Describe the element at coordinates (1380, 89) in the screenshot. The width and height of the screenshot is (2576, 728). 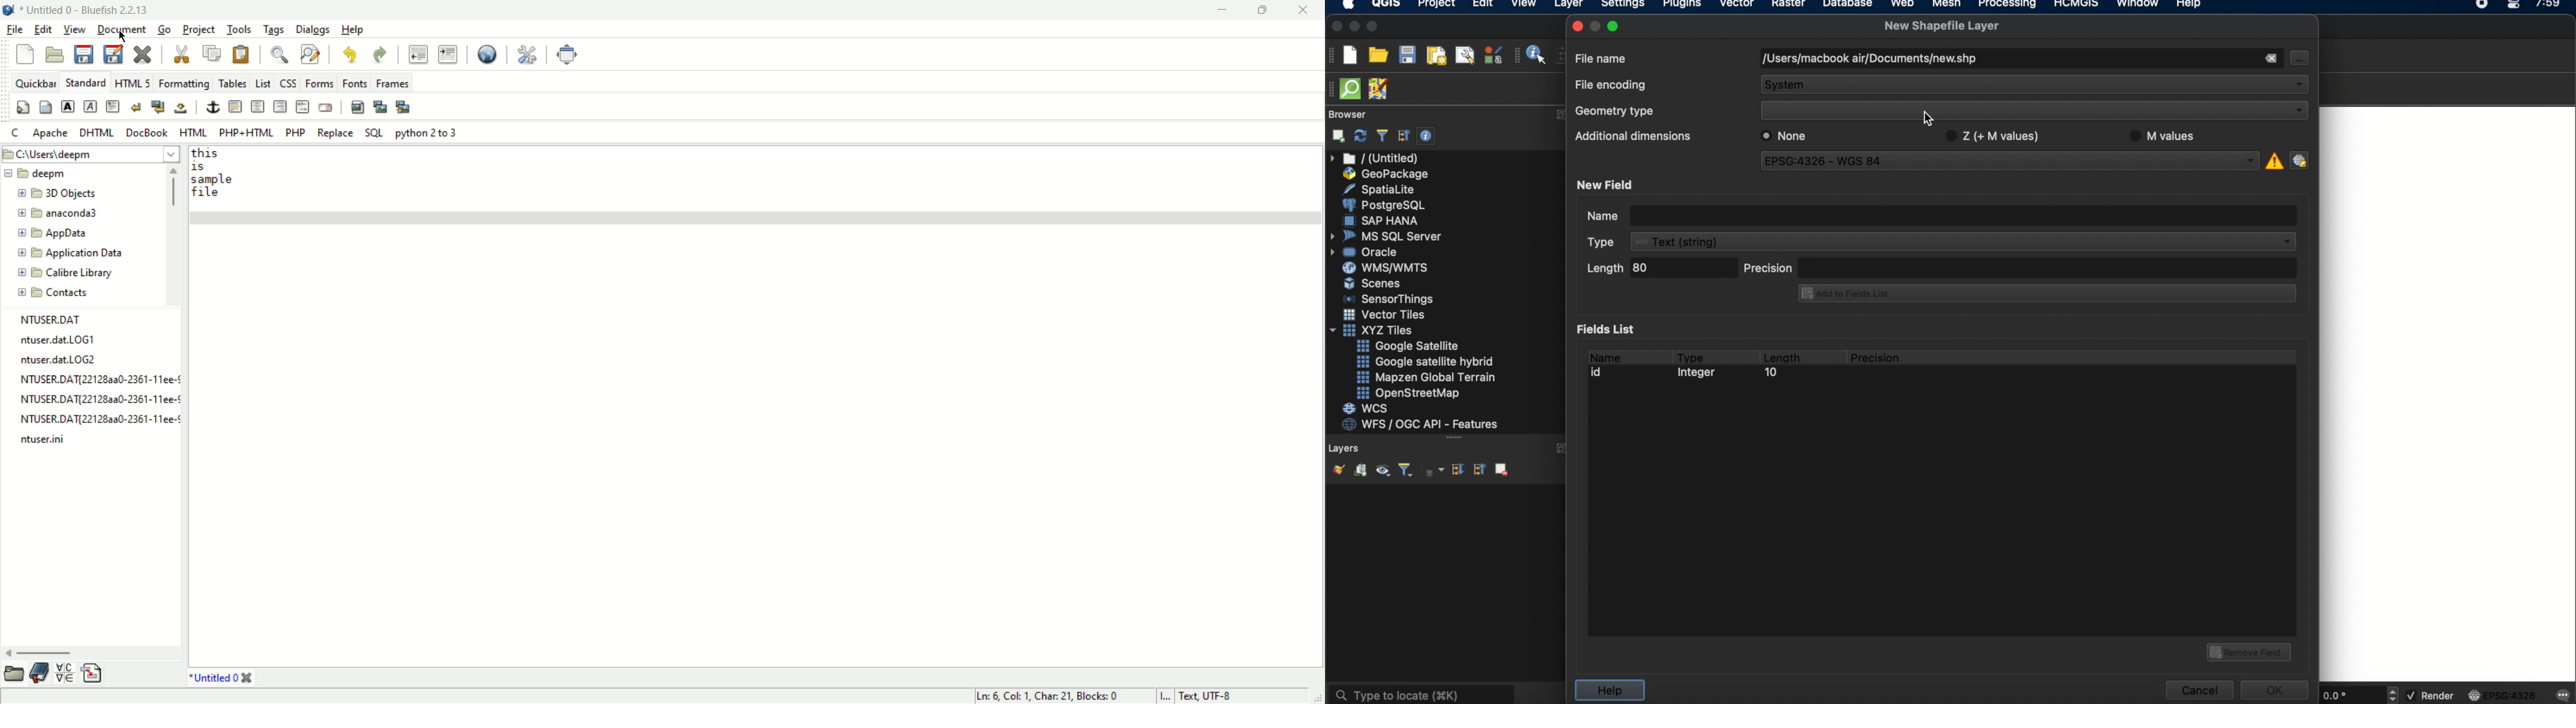
I see `JOSM remote` at that location.